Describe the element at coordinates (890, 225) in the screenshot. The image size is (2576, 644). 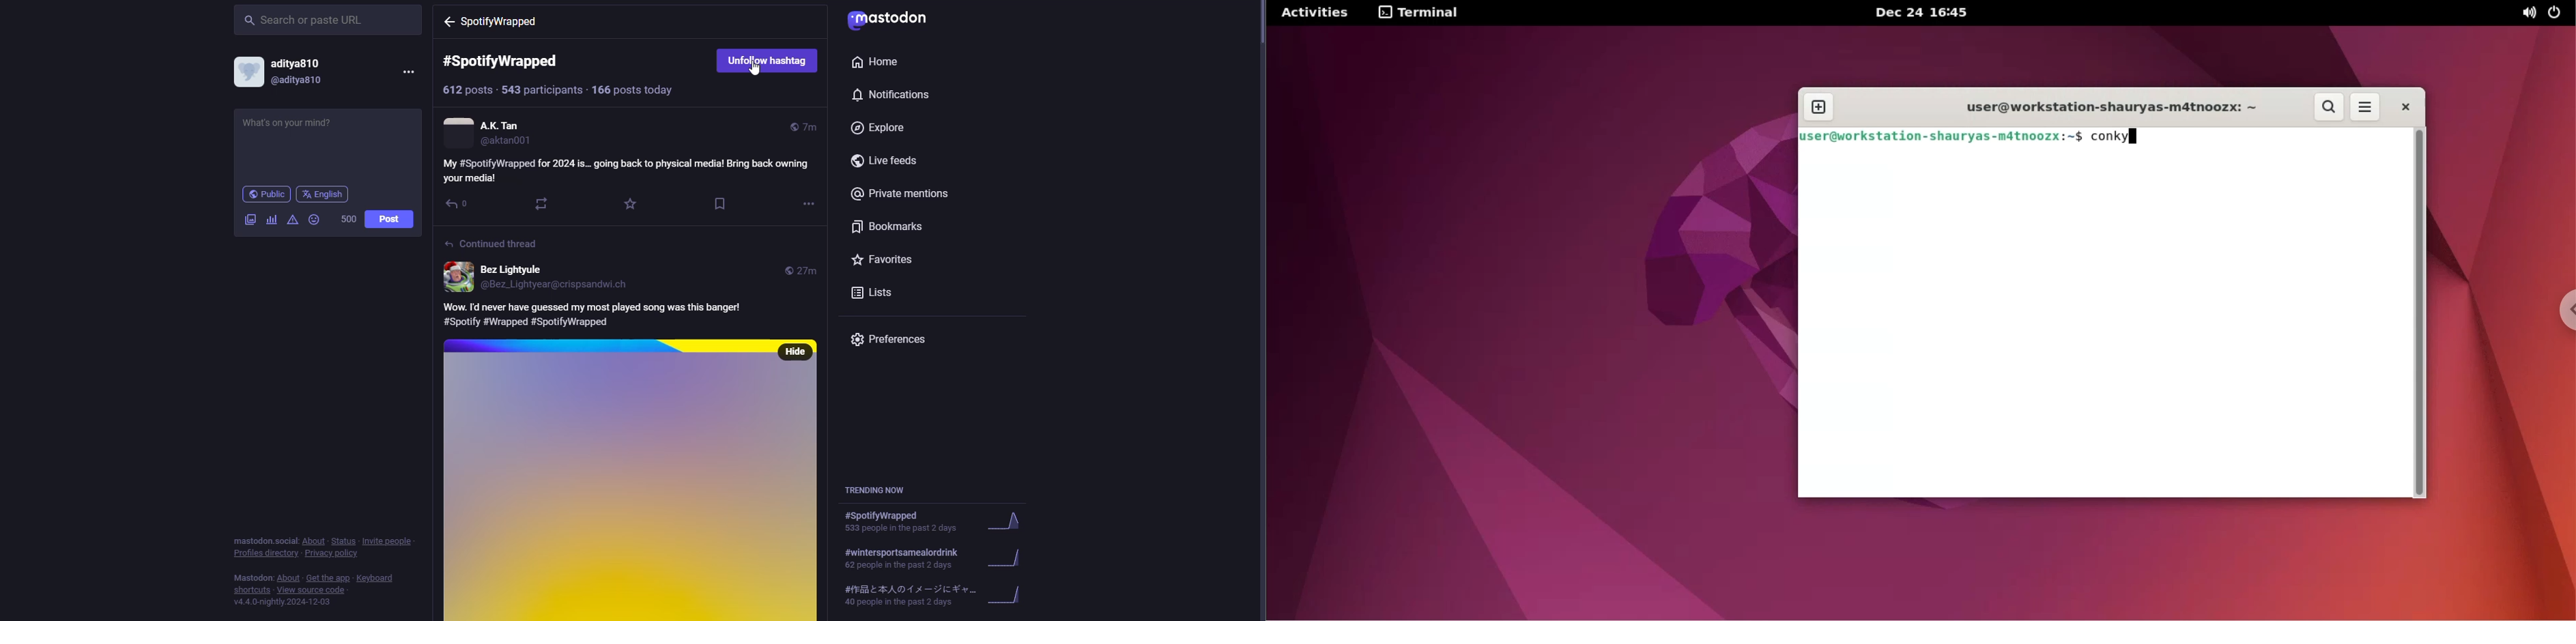
I see `bookmarks` at that location.